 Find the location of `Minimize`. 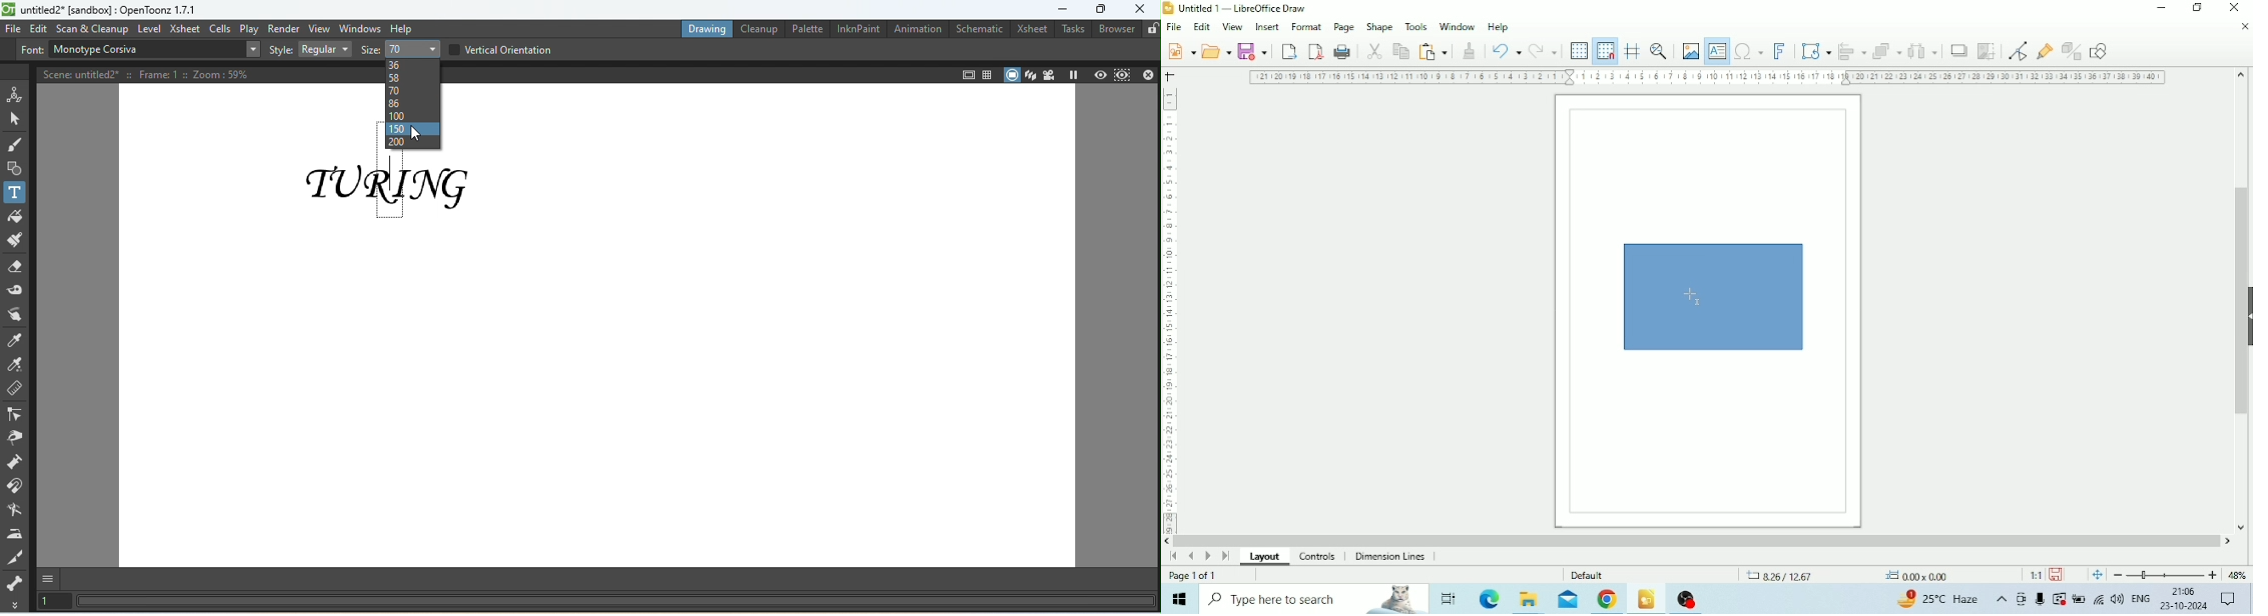

Minimize is located at coordinates (1056, 9).